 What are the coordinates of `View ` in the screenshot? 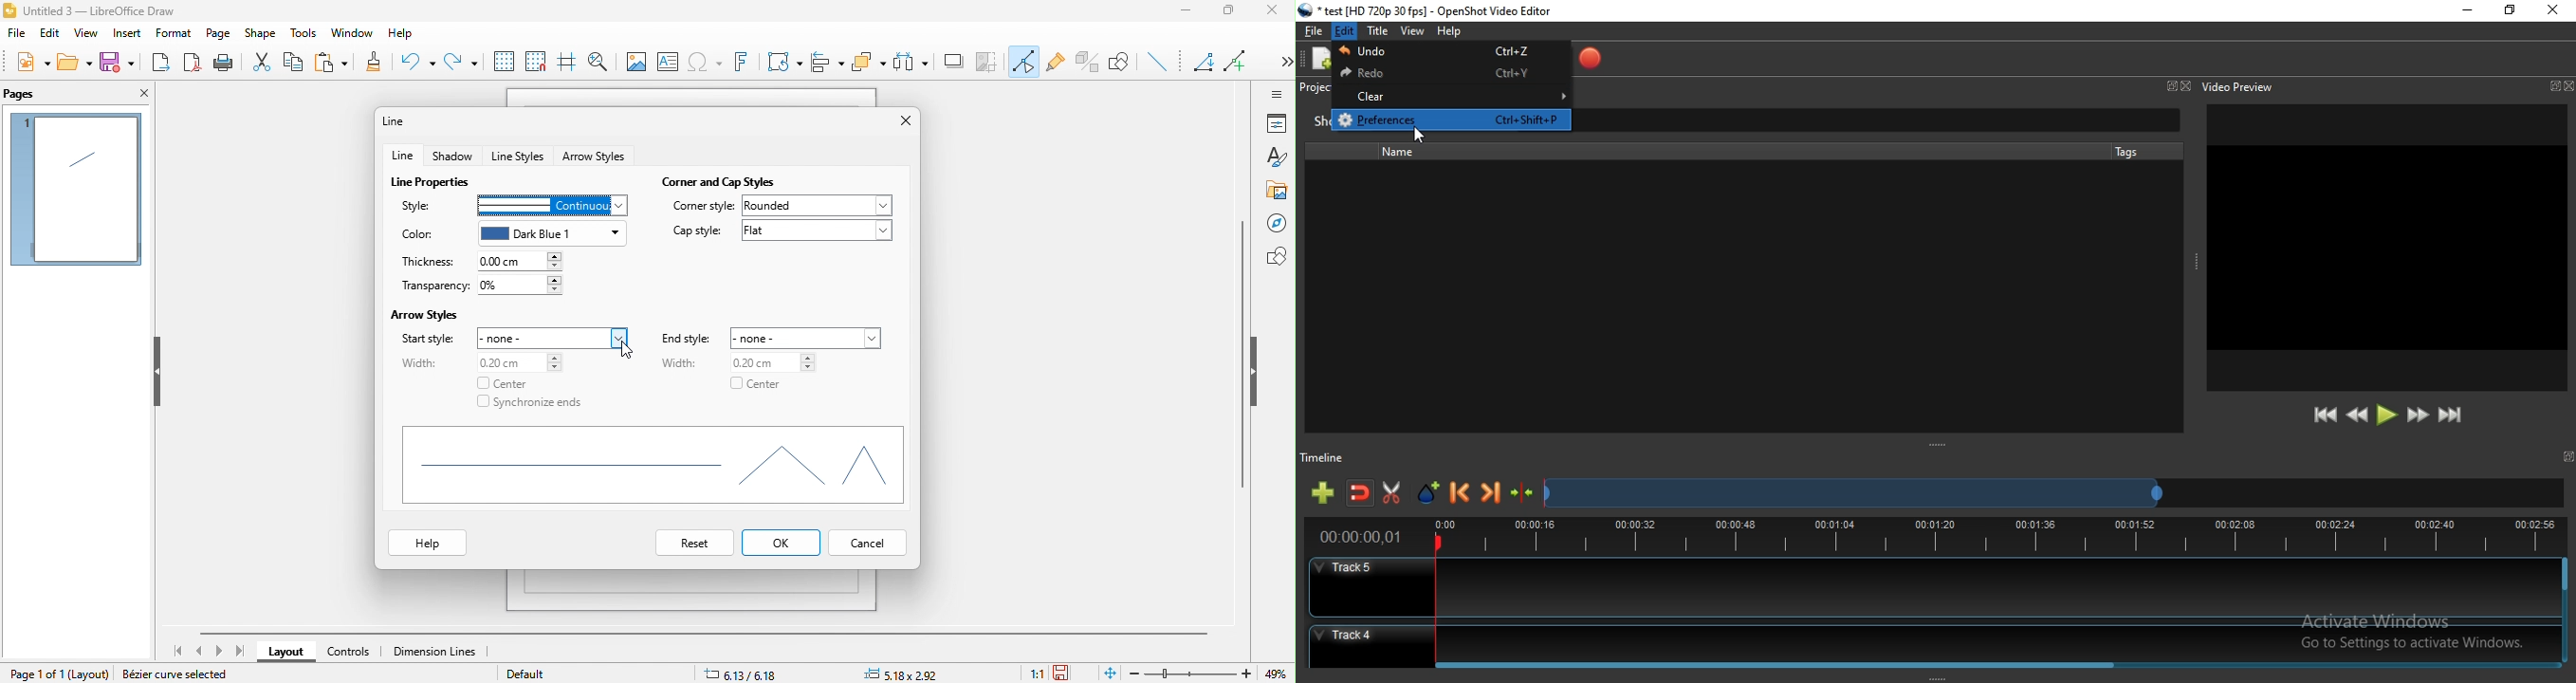 It's located at (1413, 32).